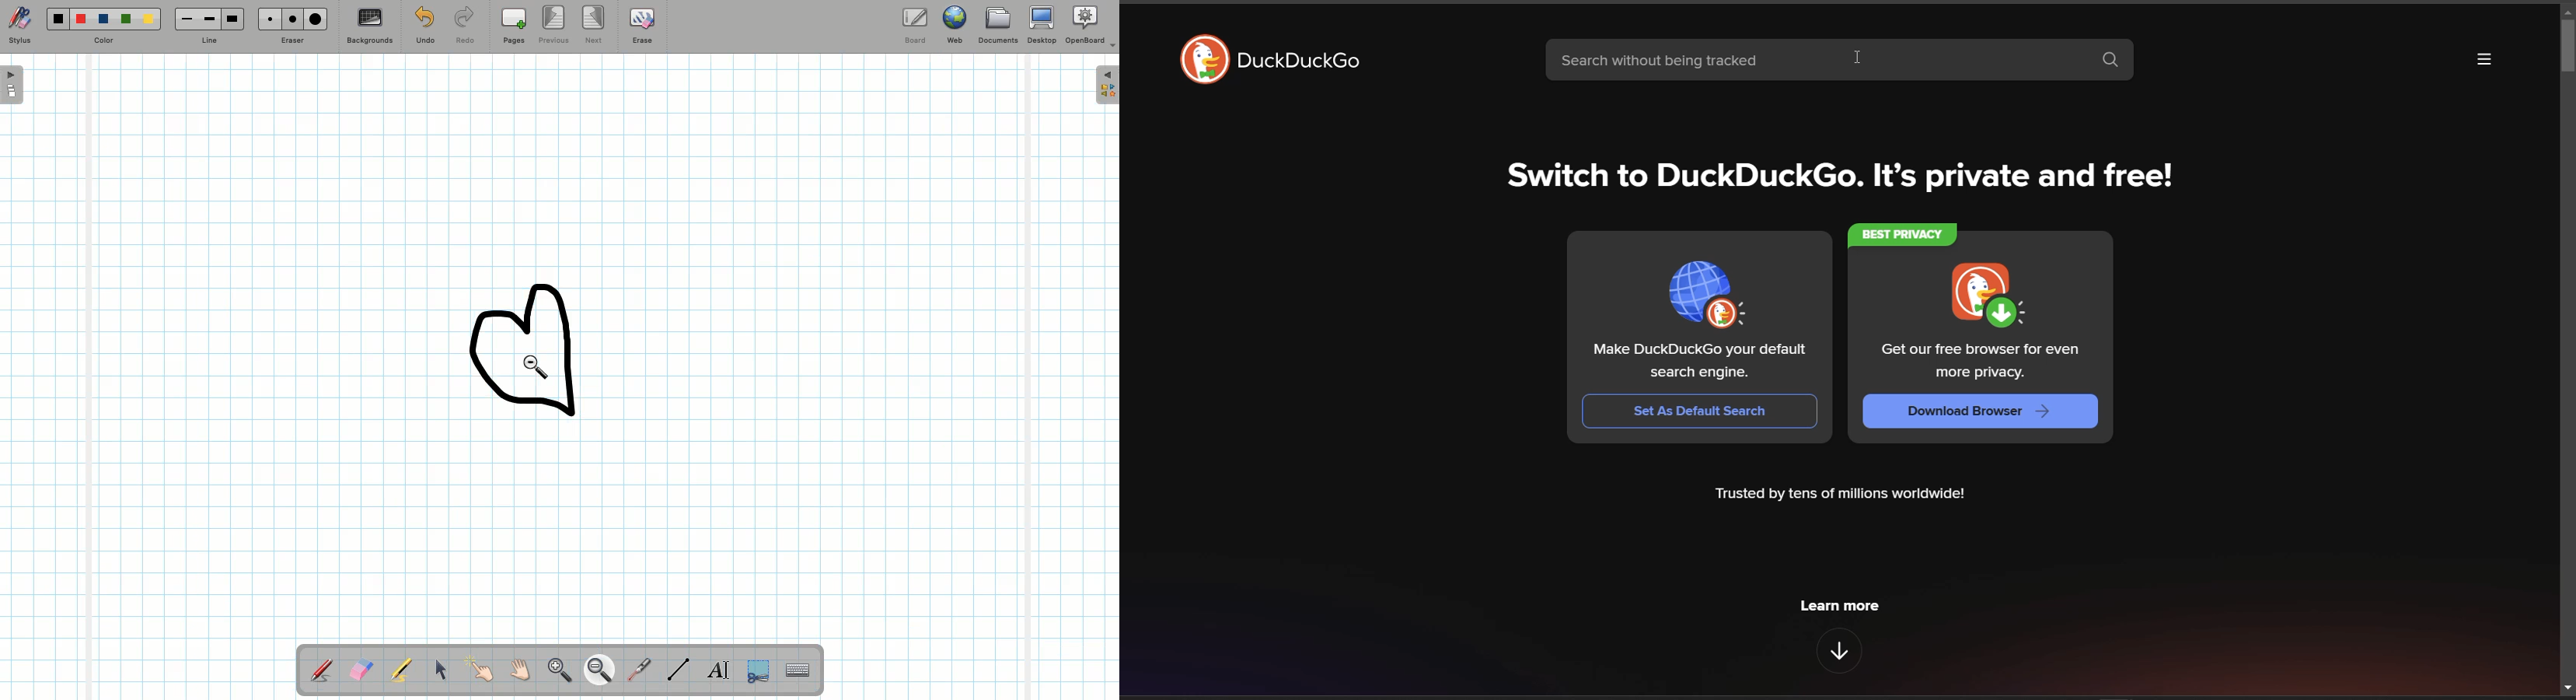 The width and height of the screenshot is (2576, 700). What do you see at coordinates (2485, 62) in the screenshot?
I see `more options` at bounding box center [2485, 62].